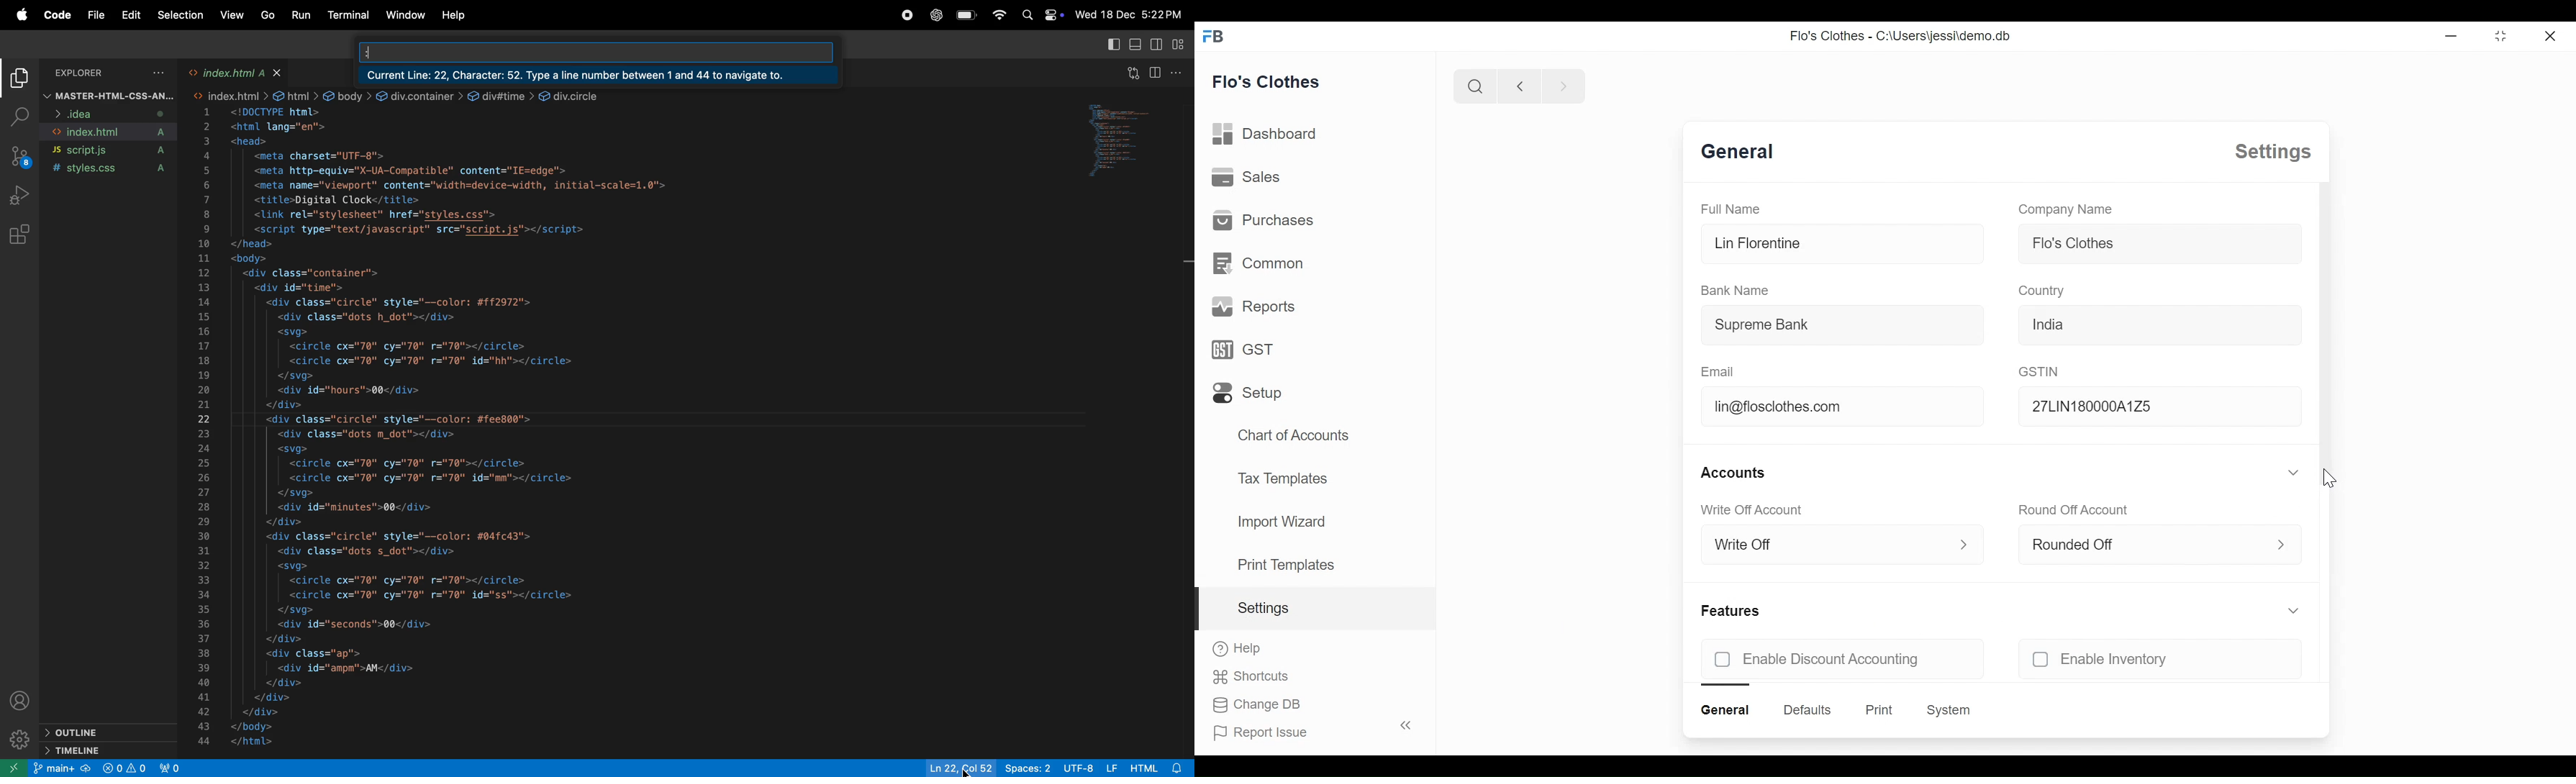  Describe the element at coordinates (1127, 143) in the screenshot. I see `code window` at that location.